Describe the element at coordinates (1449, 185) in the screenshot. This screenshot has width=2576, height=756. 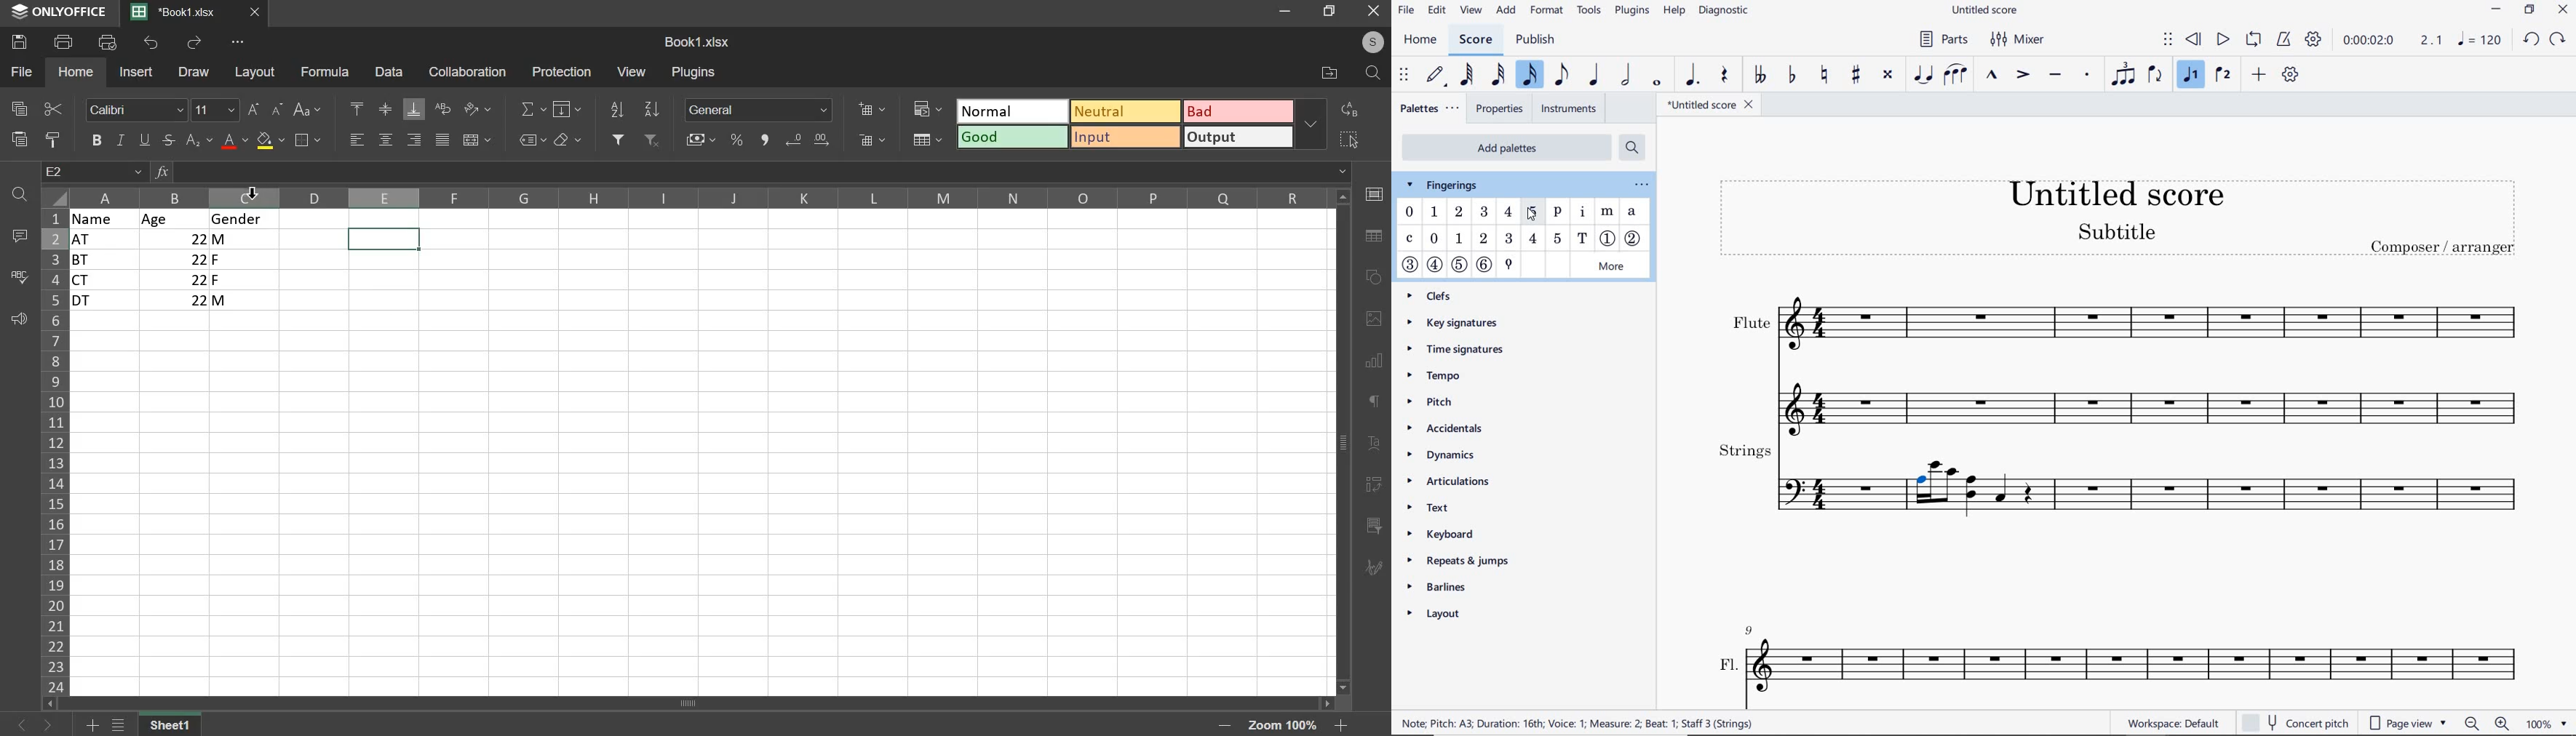
I see `fingerings` at that location.